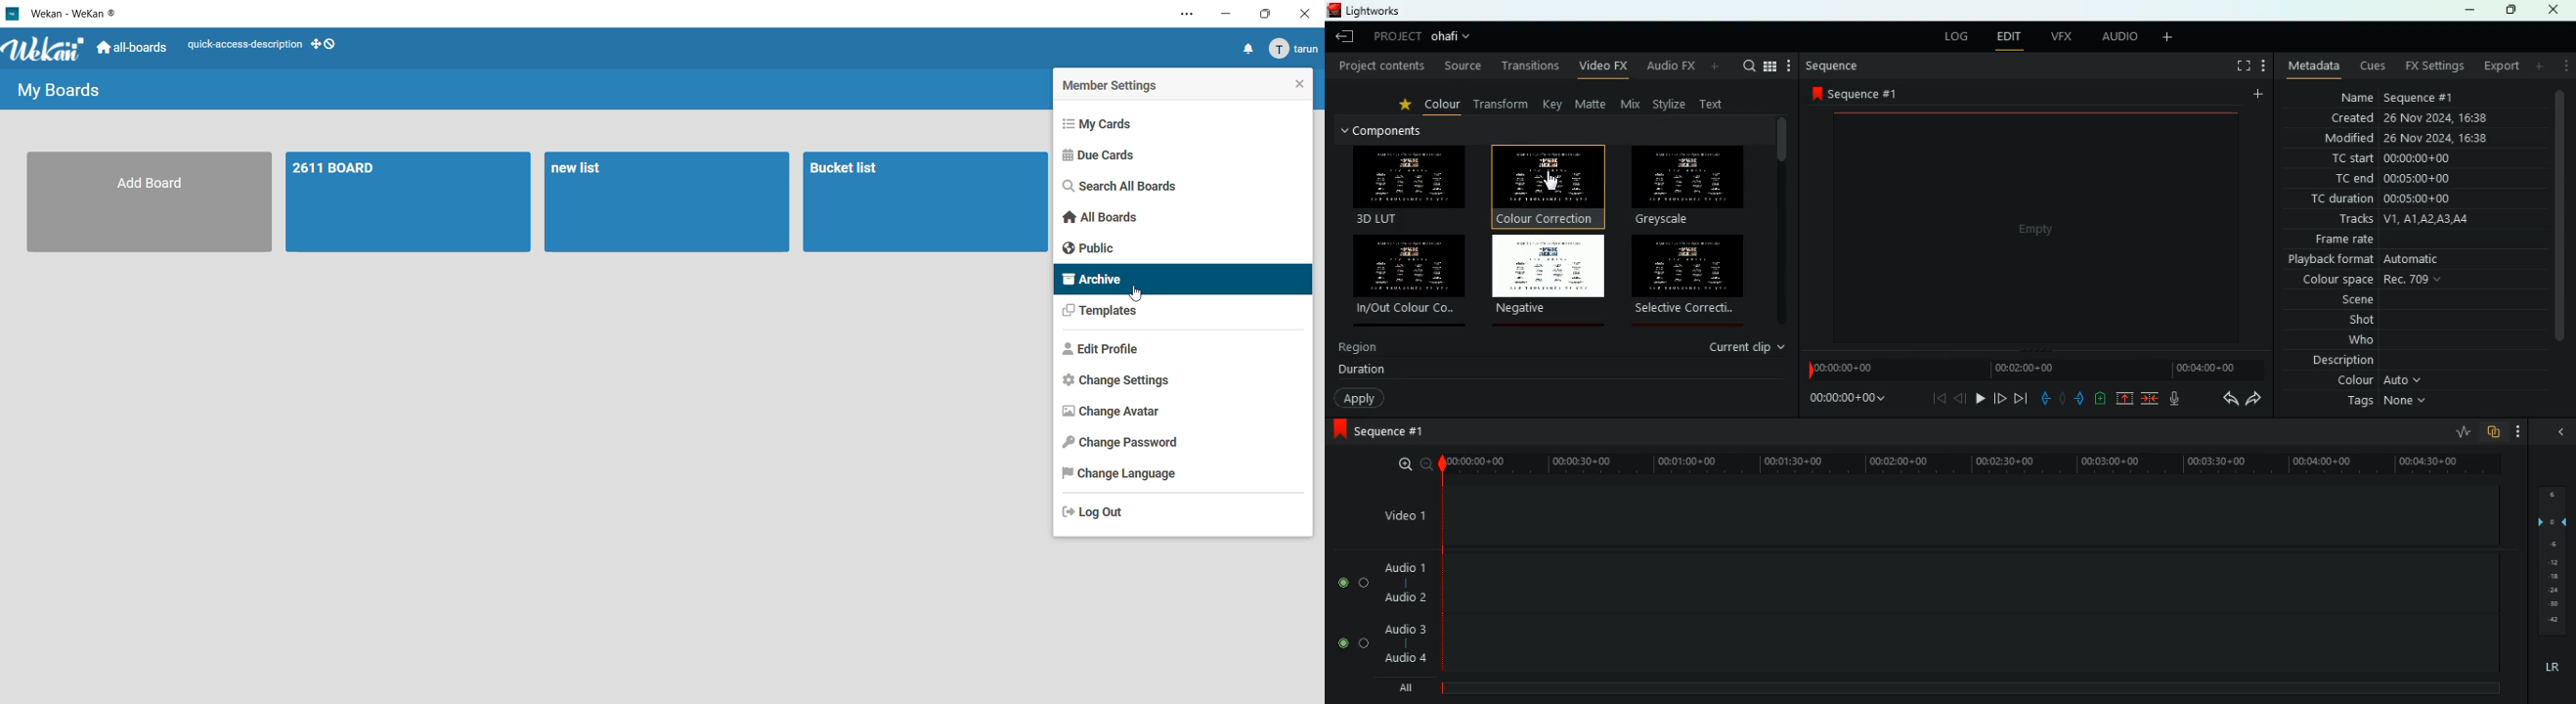 The width and height of the screenshot is (2576, 728). What do you see at coordinates (2256, 93) in the screenshot?
I see `more` at bounding box center [2256, 93].